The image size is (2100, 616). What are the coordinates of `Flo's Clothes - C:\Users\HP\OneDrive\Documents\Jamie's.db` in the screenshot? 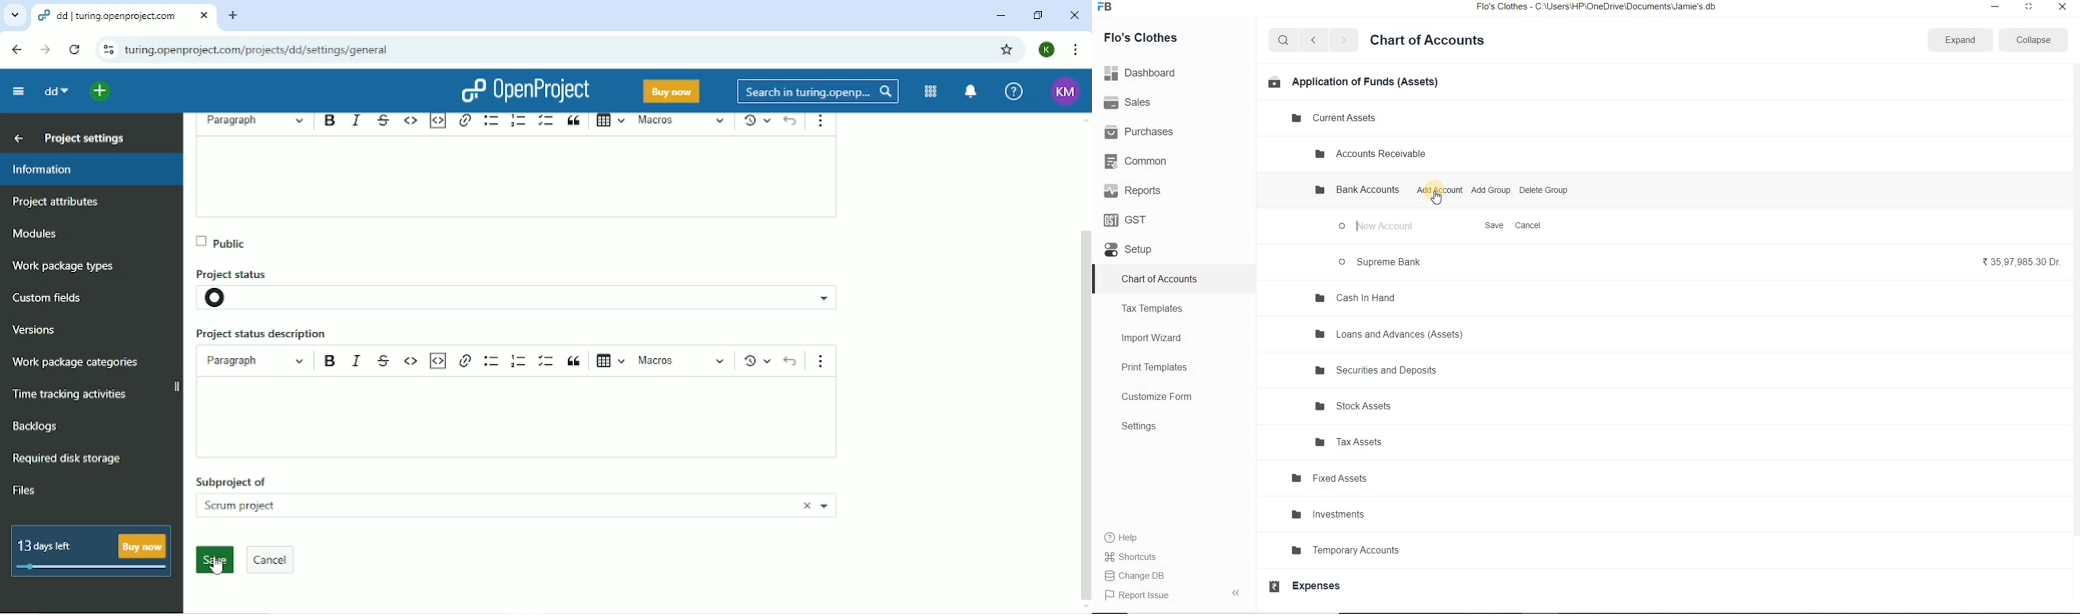 It's located at (1597, 8).